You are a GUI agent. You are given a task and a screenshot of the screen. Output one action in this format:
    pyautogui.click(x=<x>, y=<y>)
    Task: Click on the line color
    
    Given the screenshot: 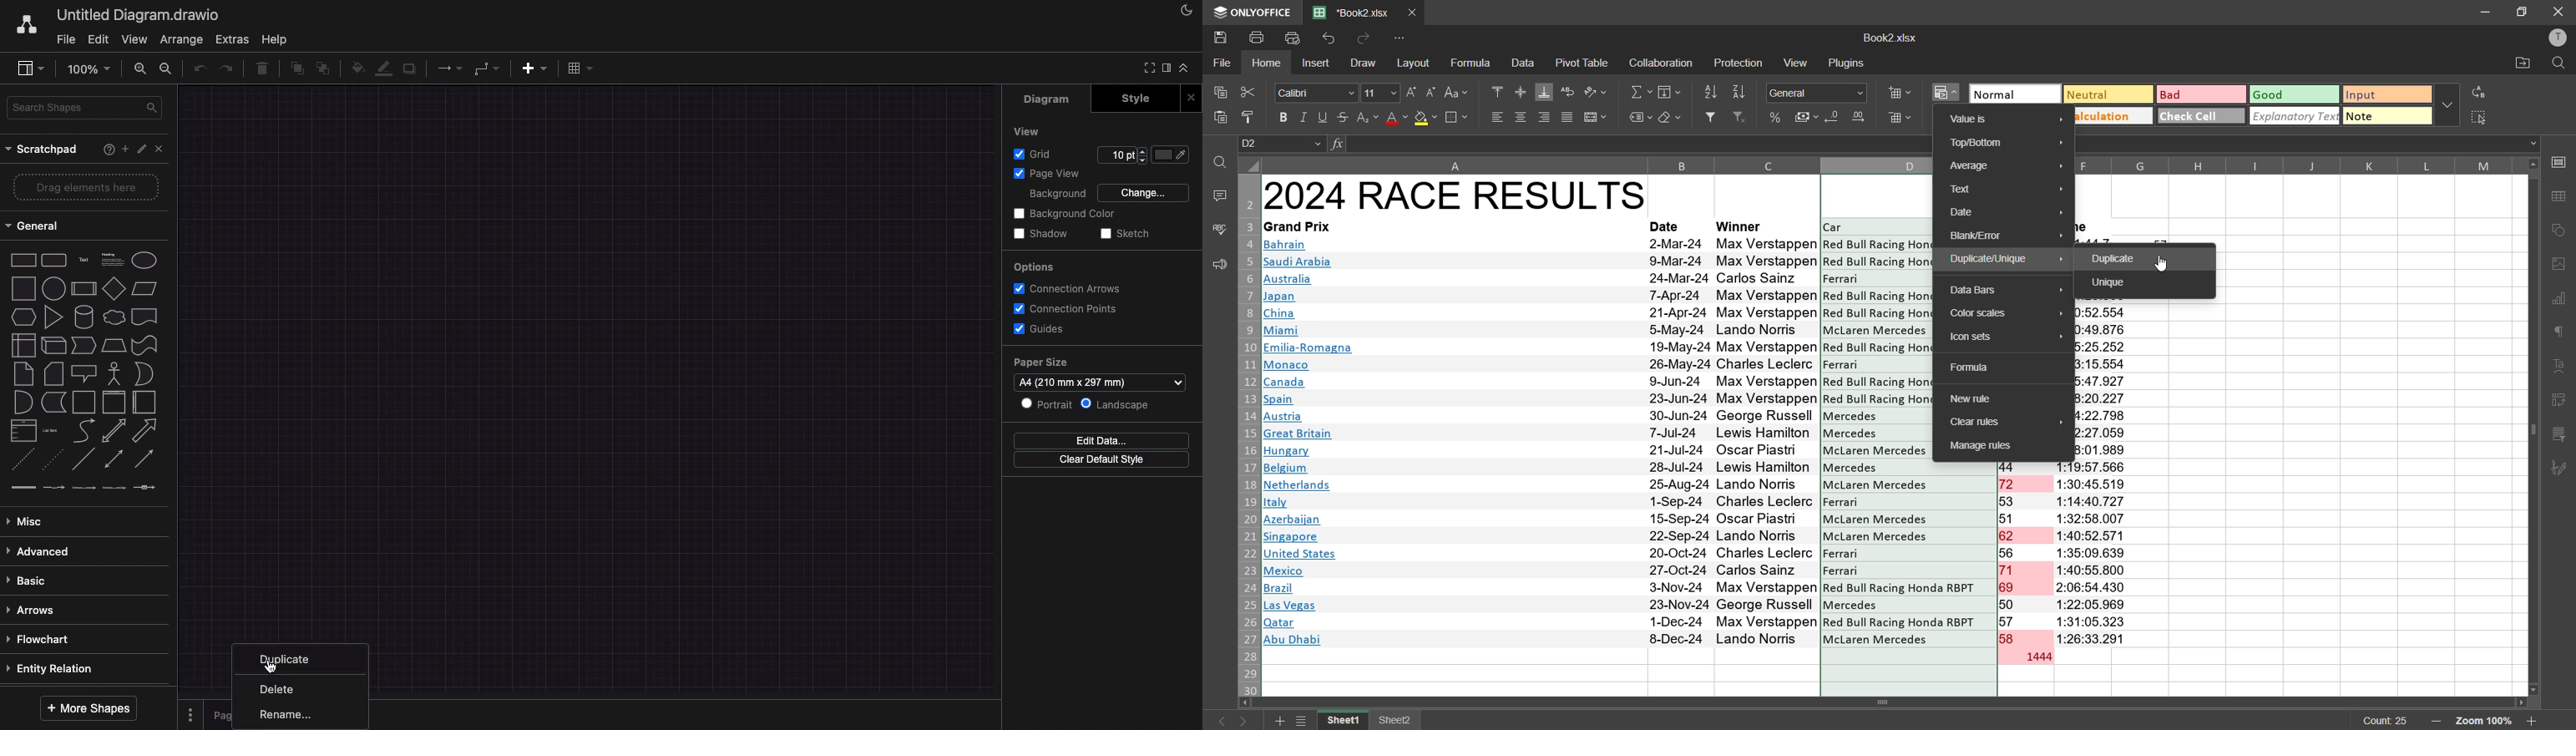 What is the action you would take?
    pyautogui.click(x=384, y=68)
    